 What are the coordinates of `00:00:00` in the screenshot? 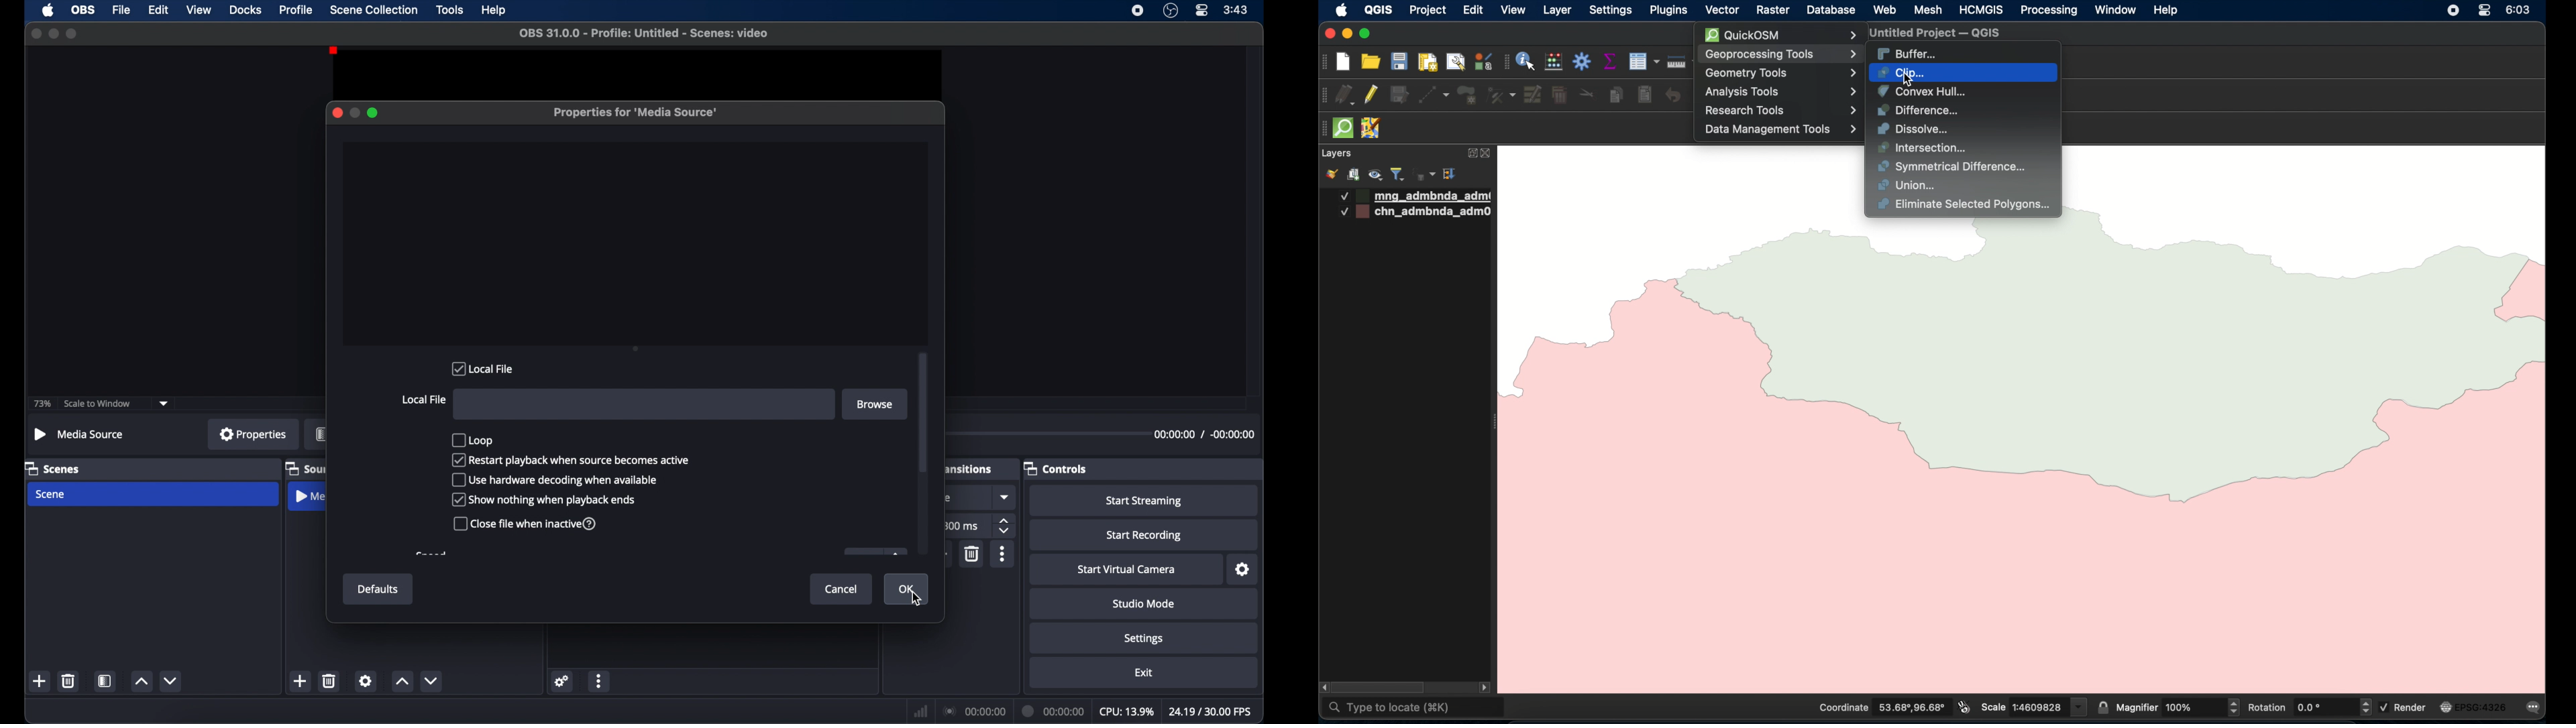 It's located at (975, 712).